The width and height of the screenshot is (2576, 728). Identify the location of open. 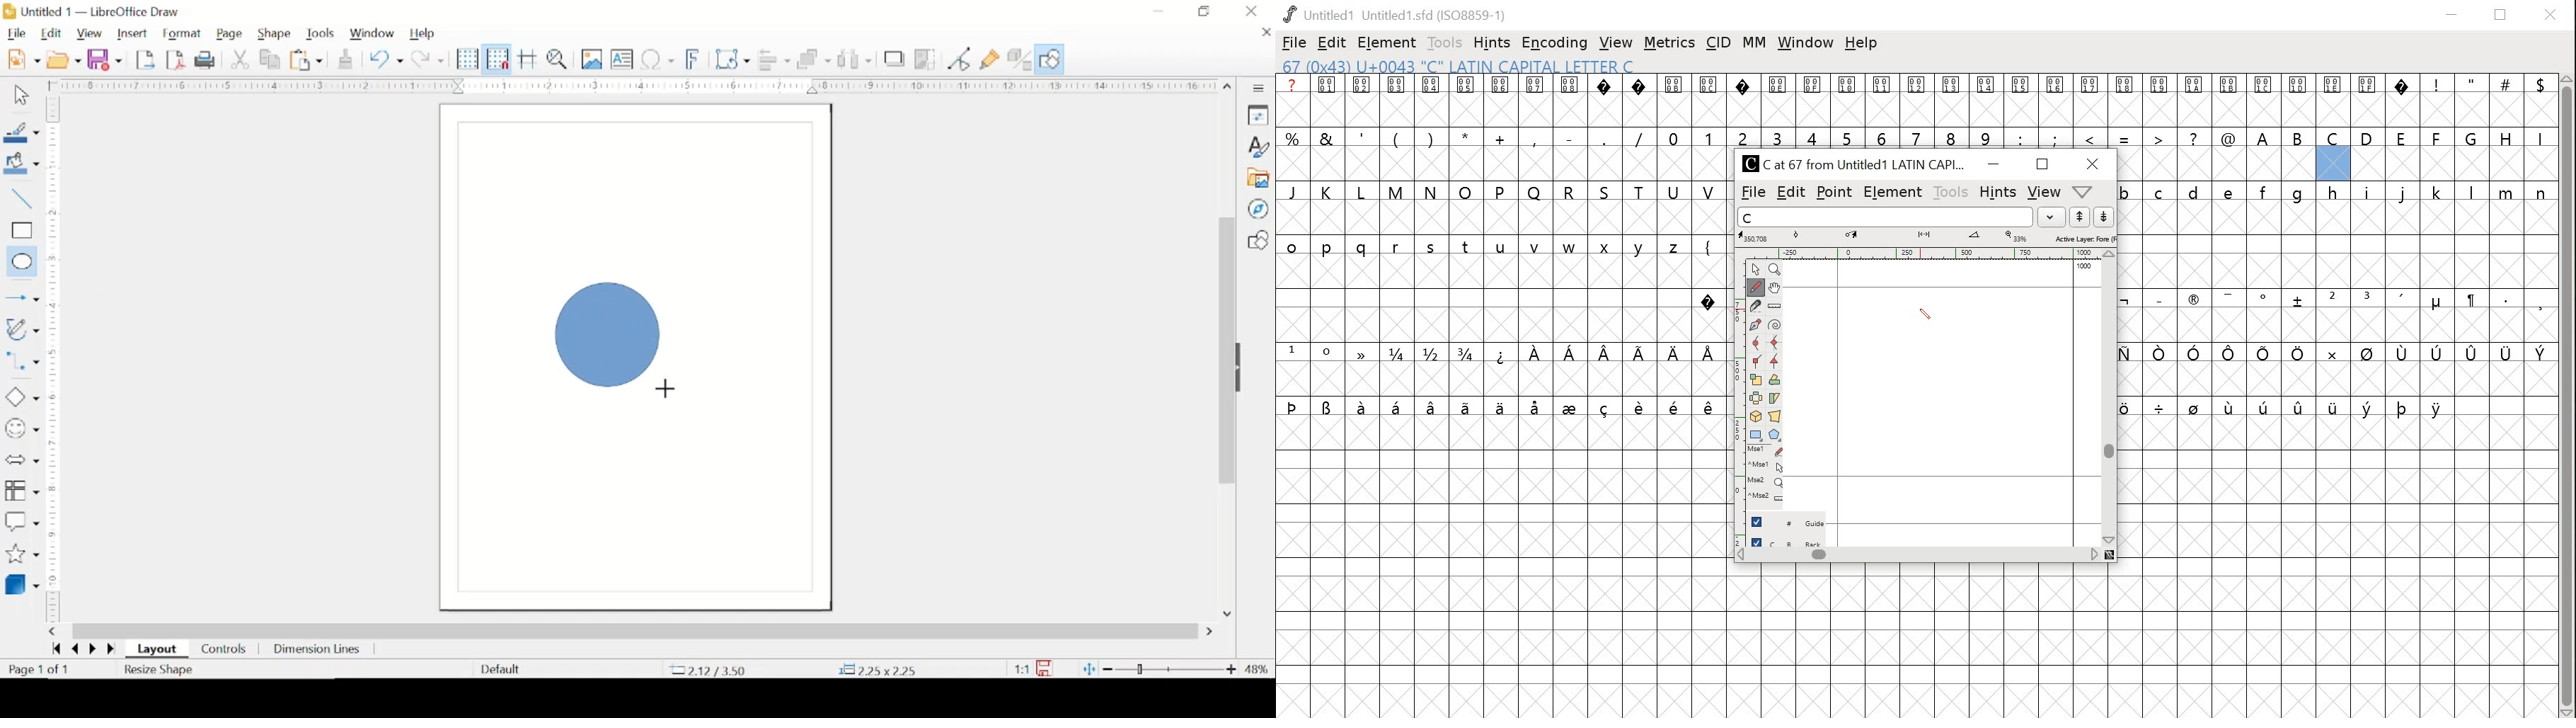
(65, 59).